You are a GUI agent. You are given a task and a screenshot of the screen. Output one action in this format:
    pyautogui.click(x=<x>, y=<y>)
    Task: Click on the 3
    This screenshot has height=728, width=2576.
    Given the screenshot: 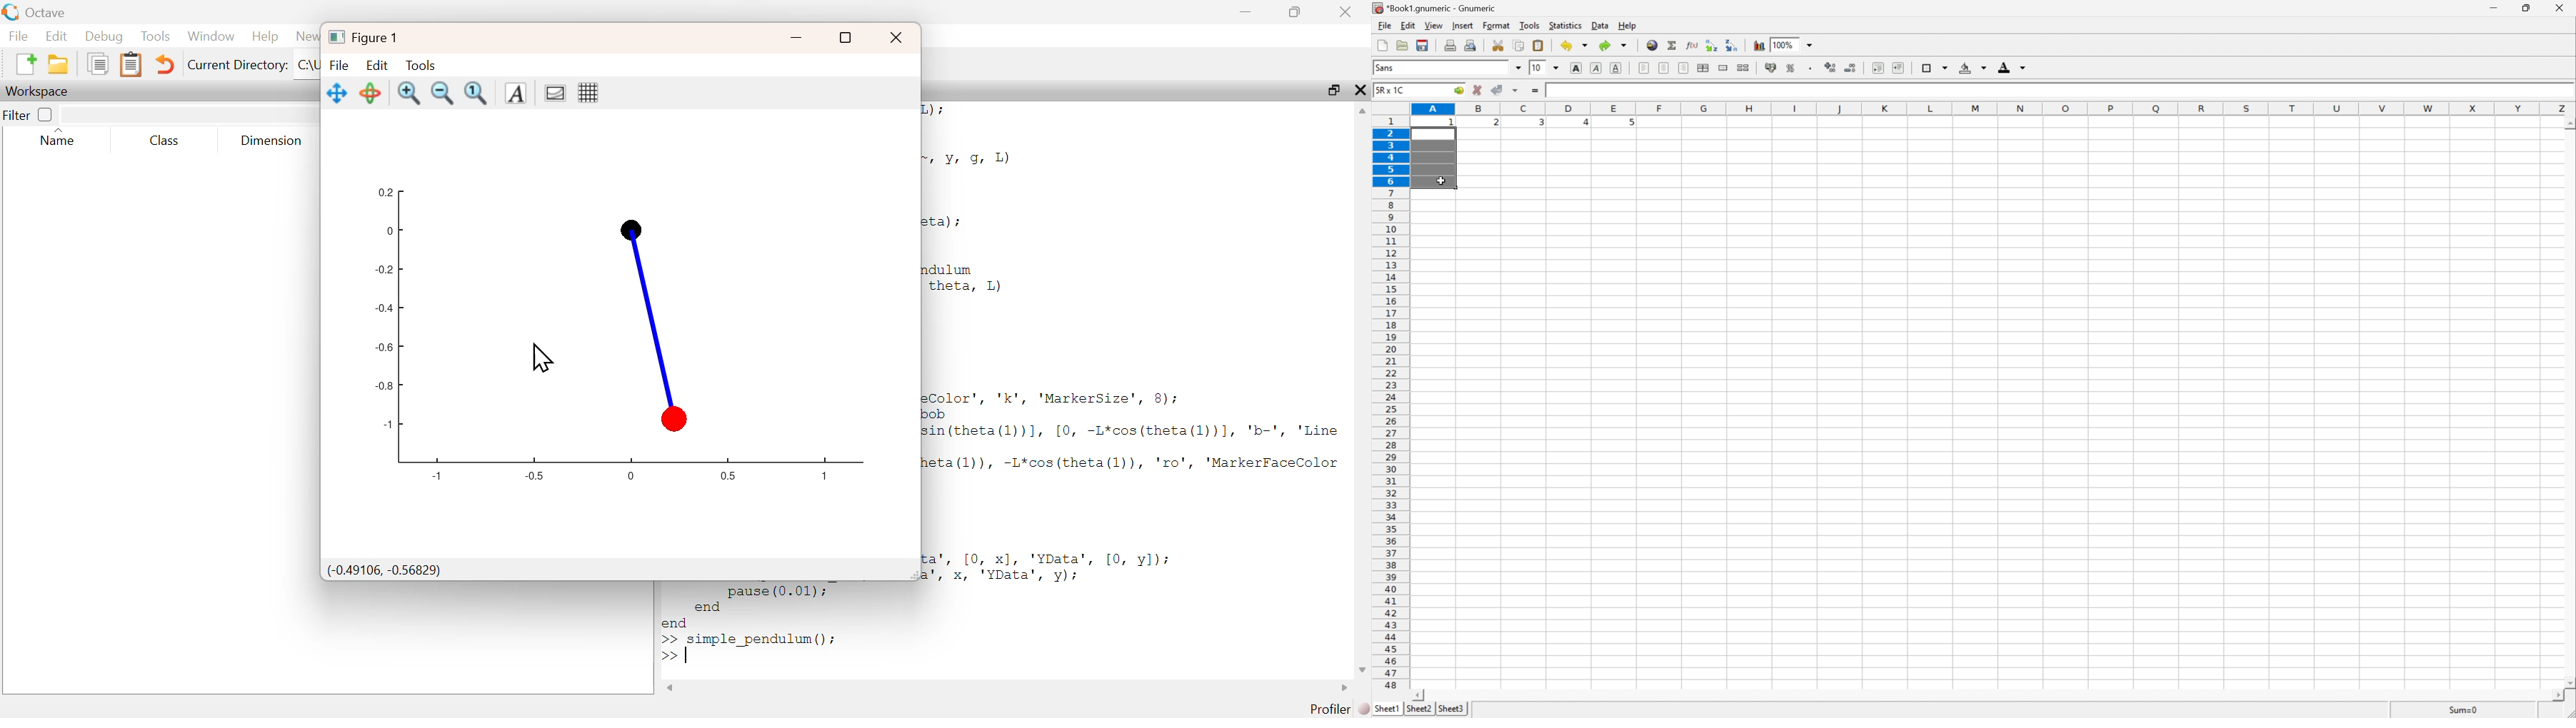 What is the action you would take?
    pyautogui.click(x=1541, y=124)
    